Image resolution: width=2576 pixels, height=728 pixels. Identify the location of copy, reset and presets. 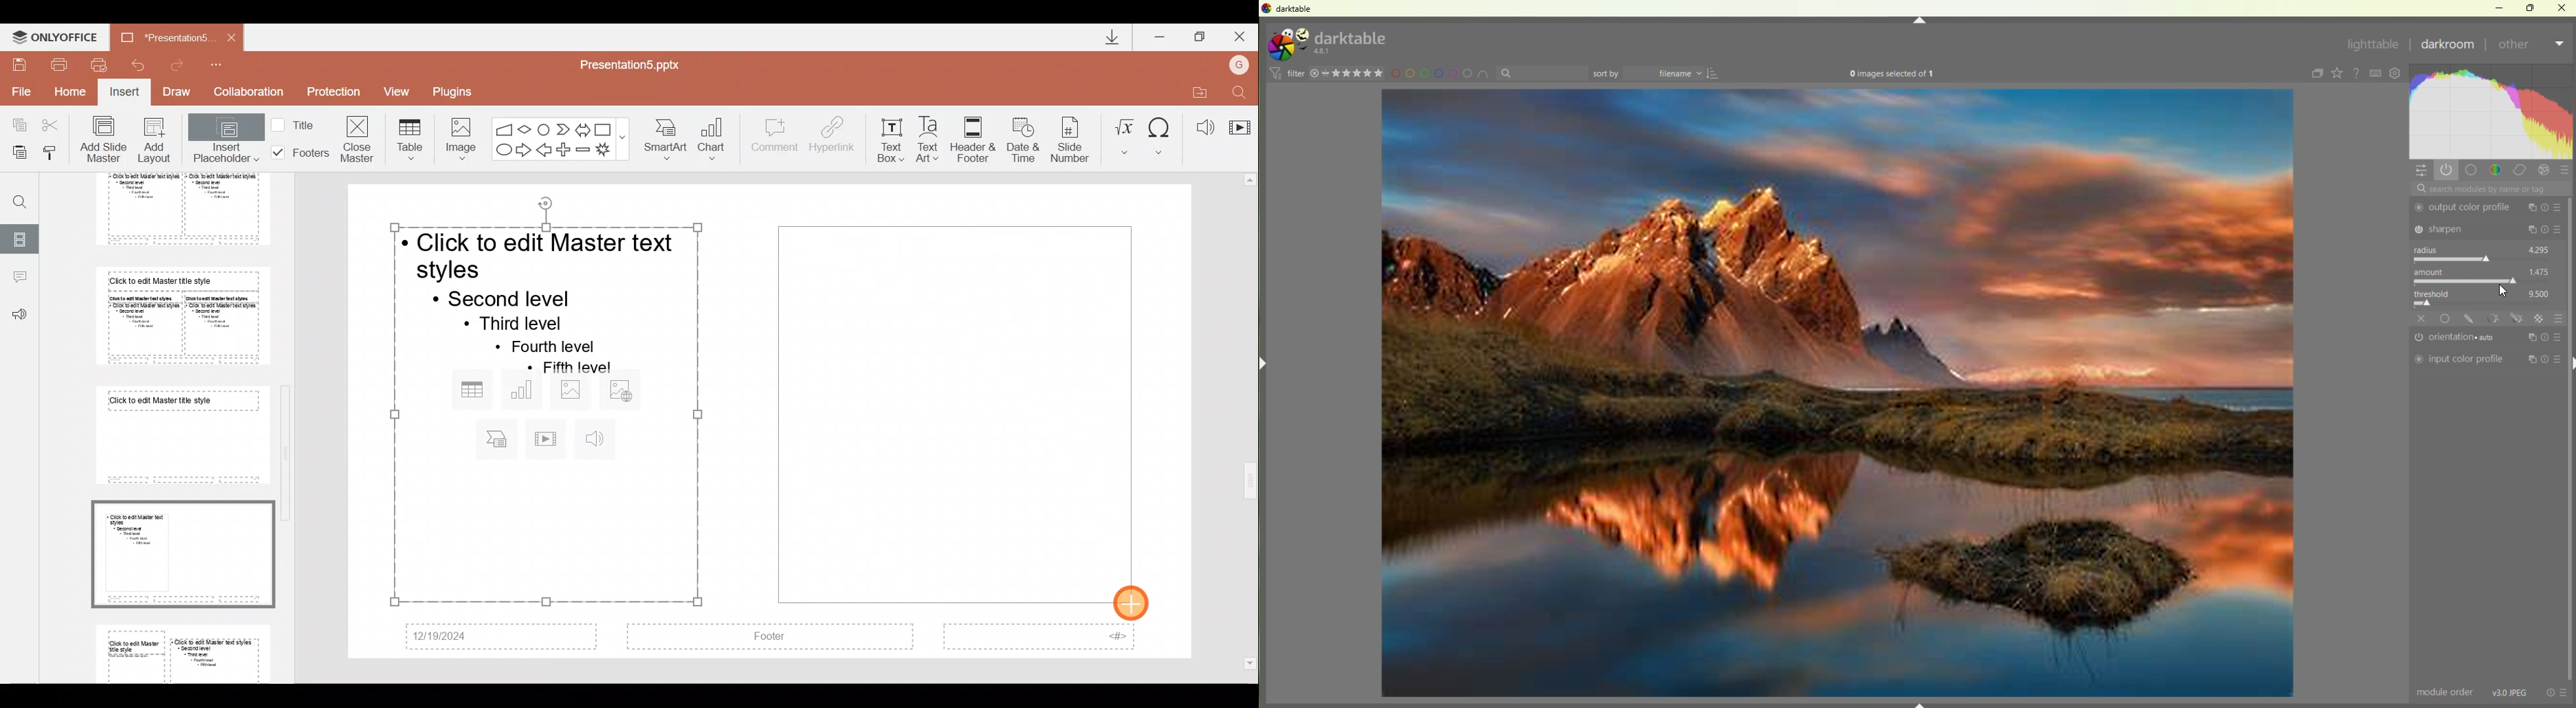
(2546, 230).